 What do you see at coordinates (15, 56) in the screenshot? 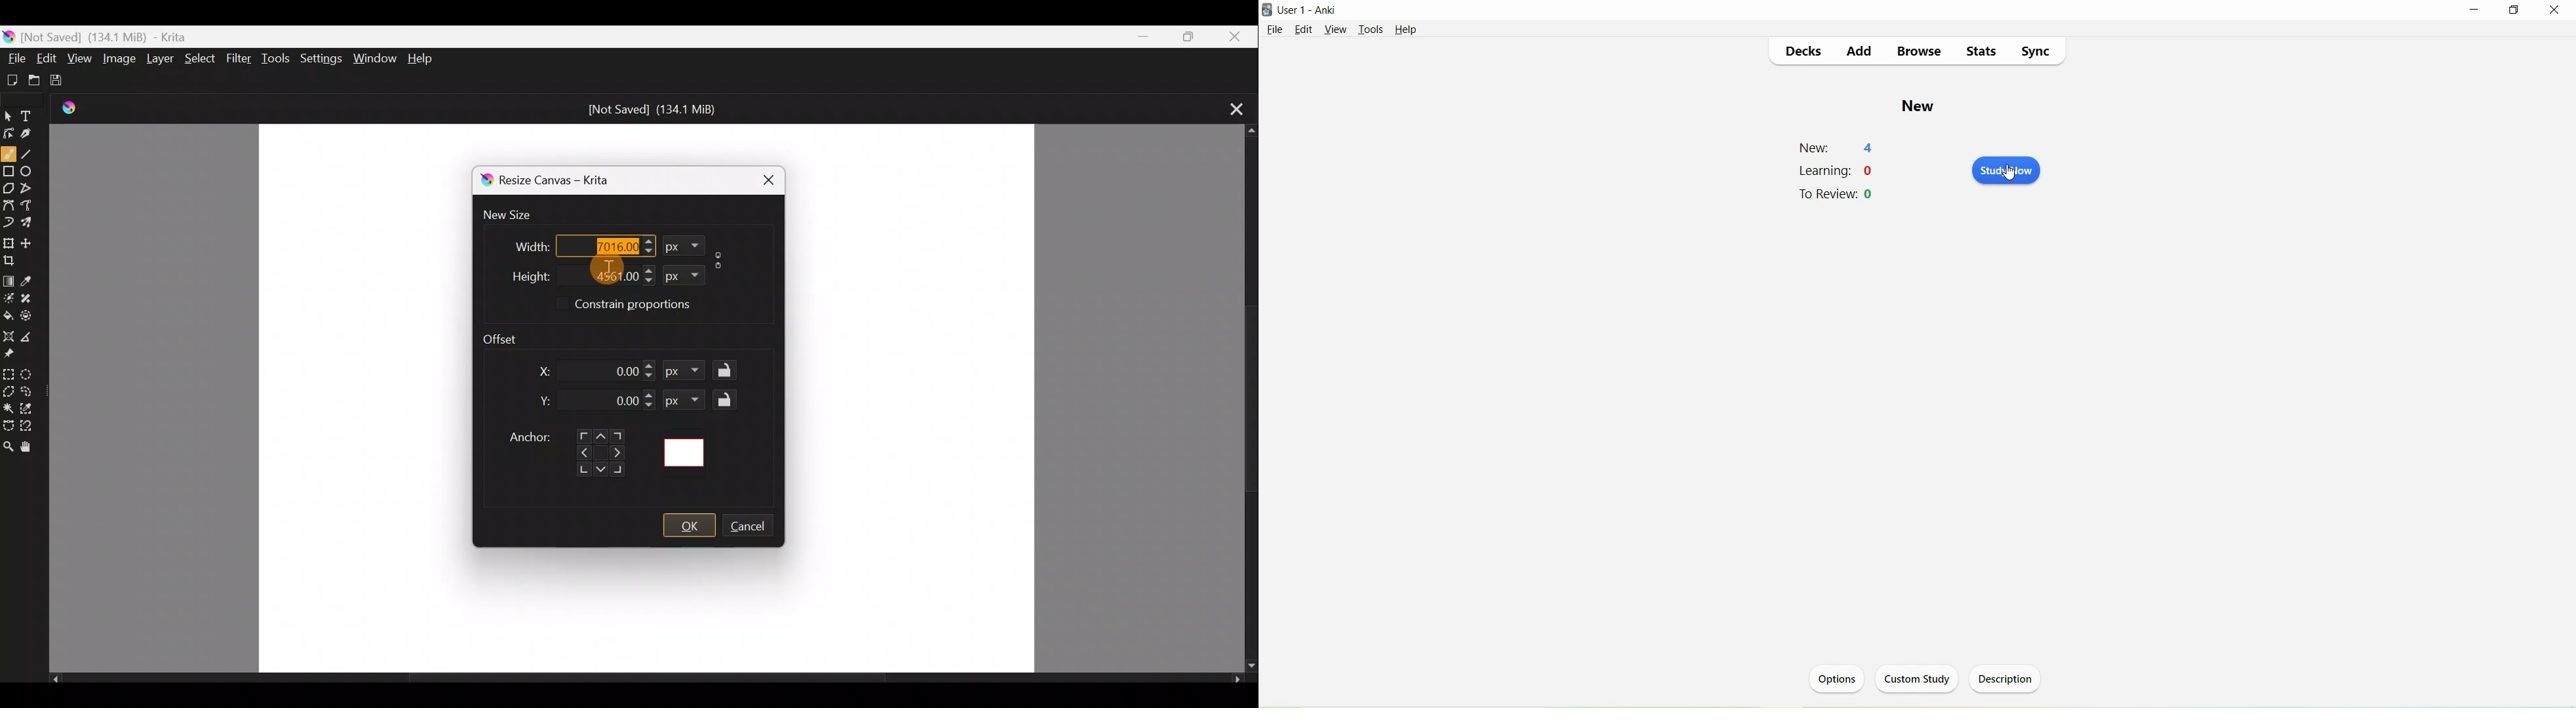
I see `File` at bounding box center [15, 56].